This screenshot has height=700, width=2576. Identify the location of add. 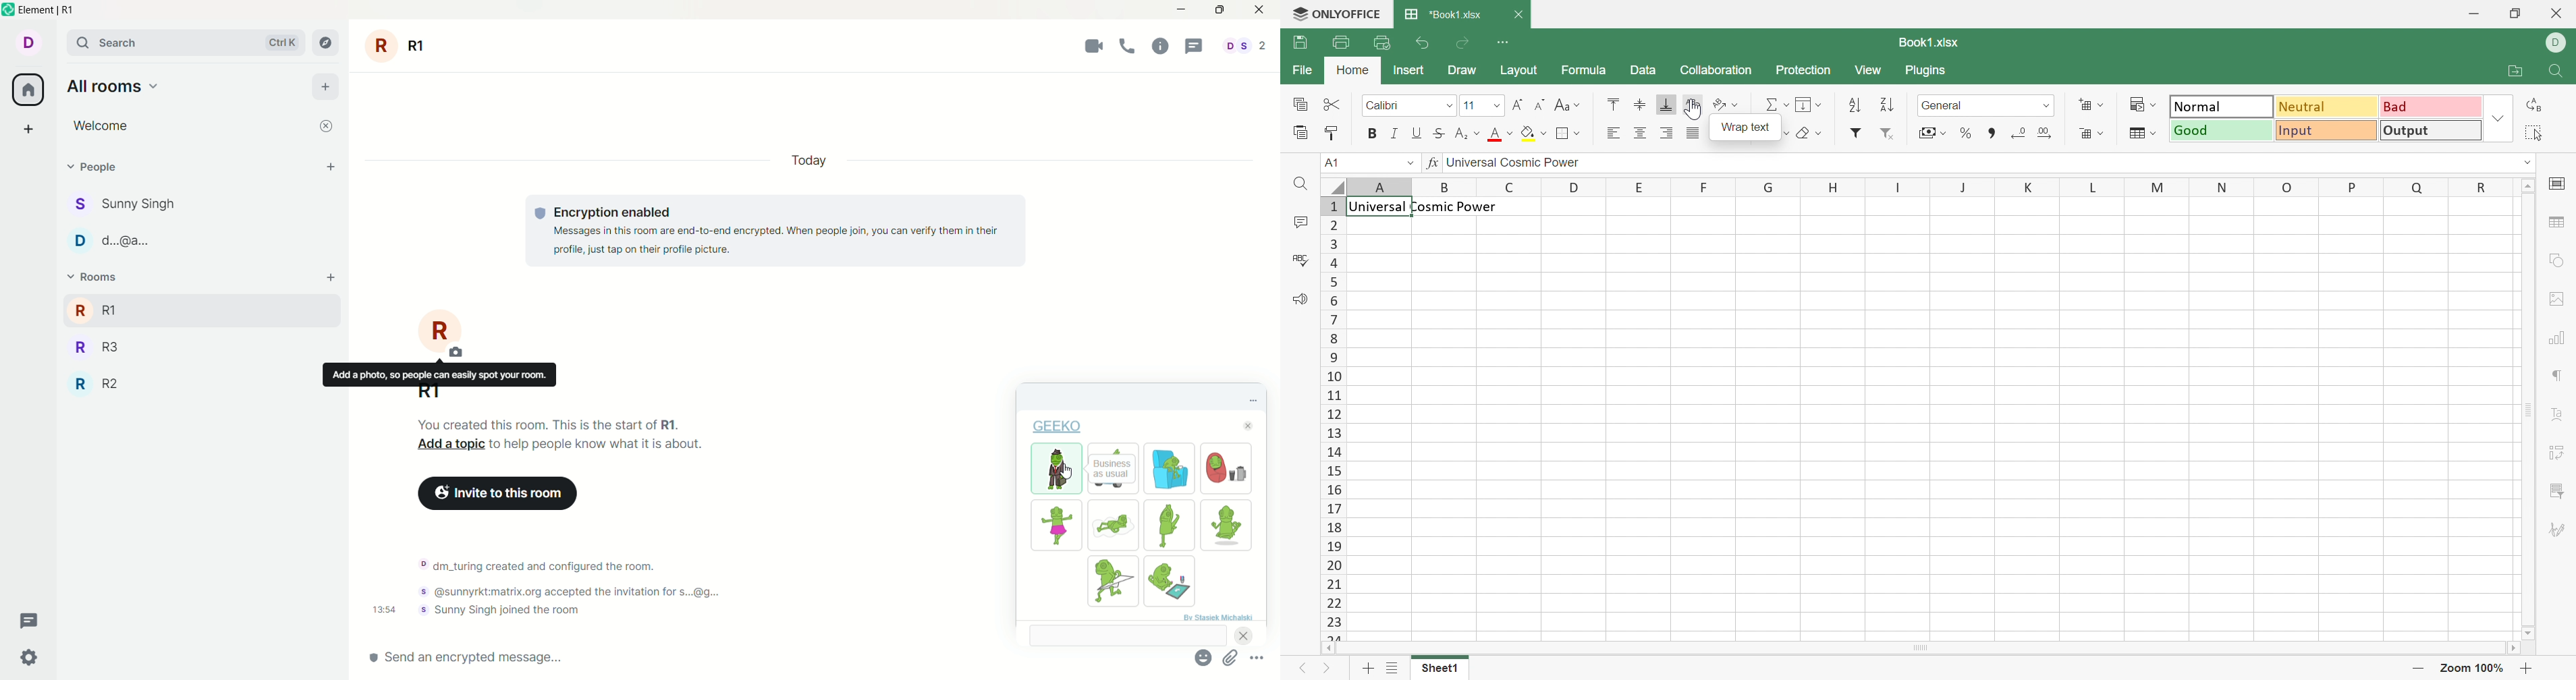
(331, 277).